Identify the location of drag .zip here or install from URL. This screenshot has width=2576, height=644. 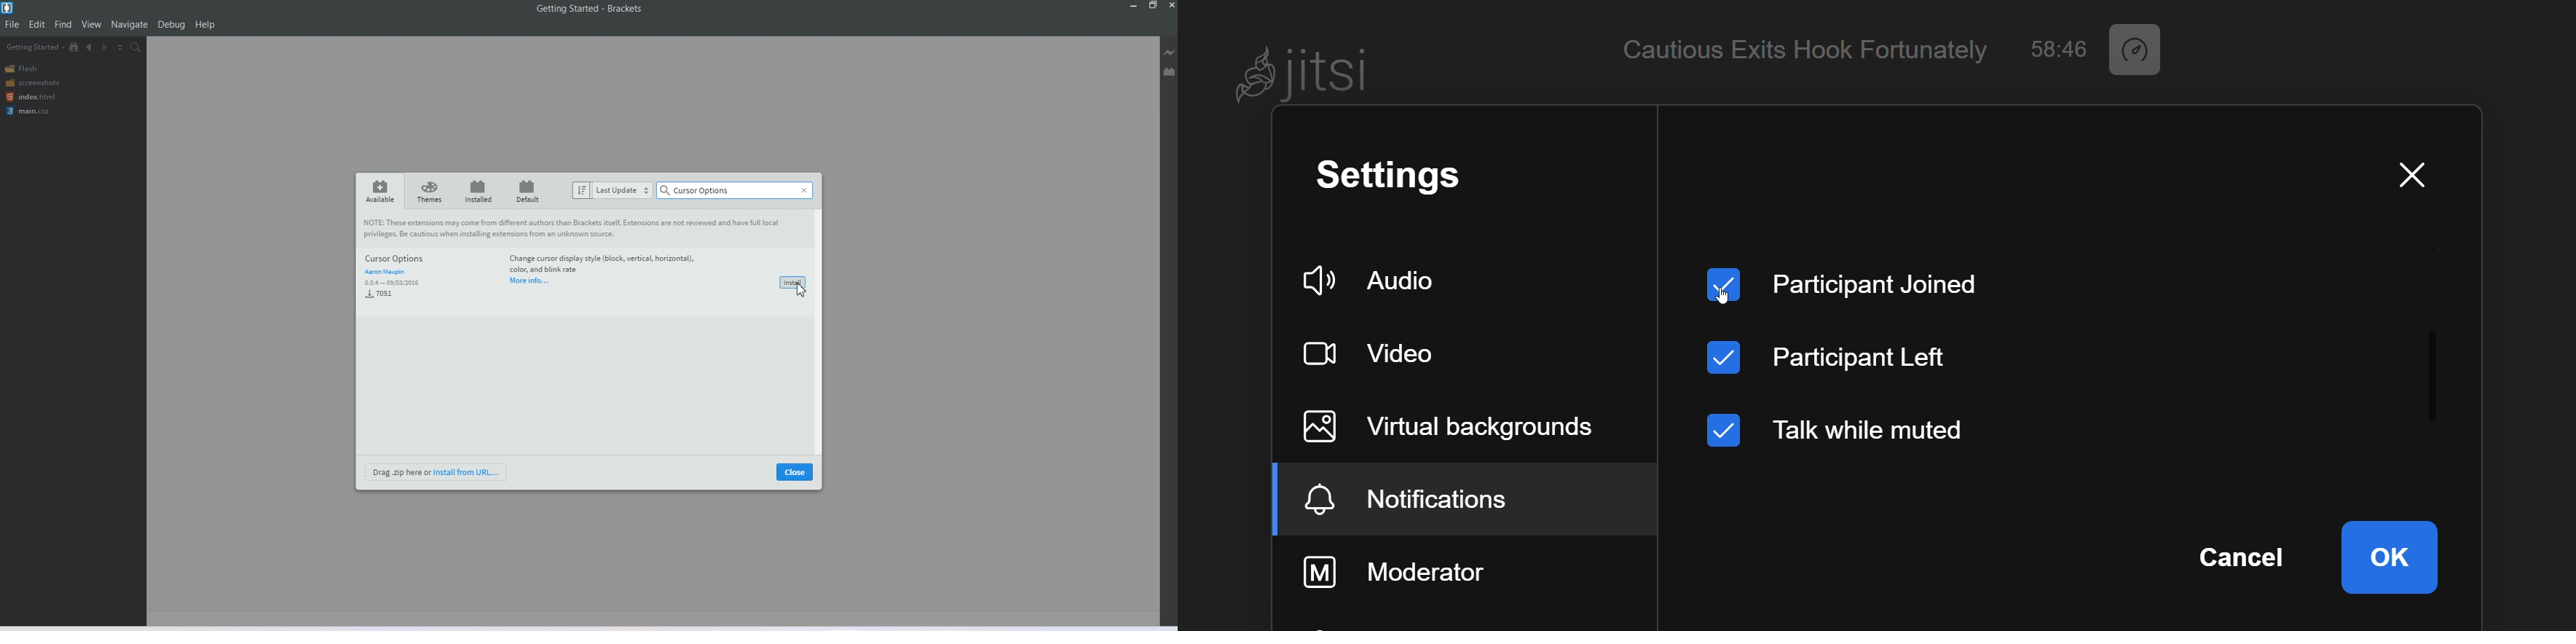
(436, 473).